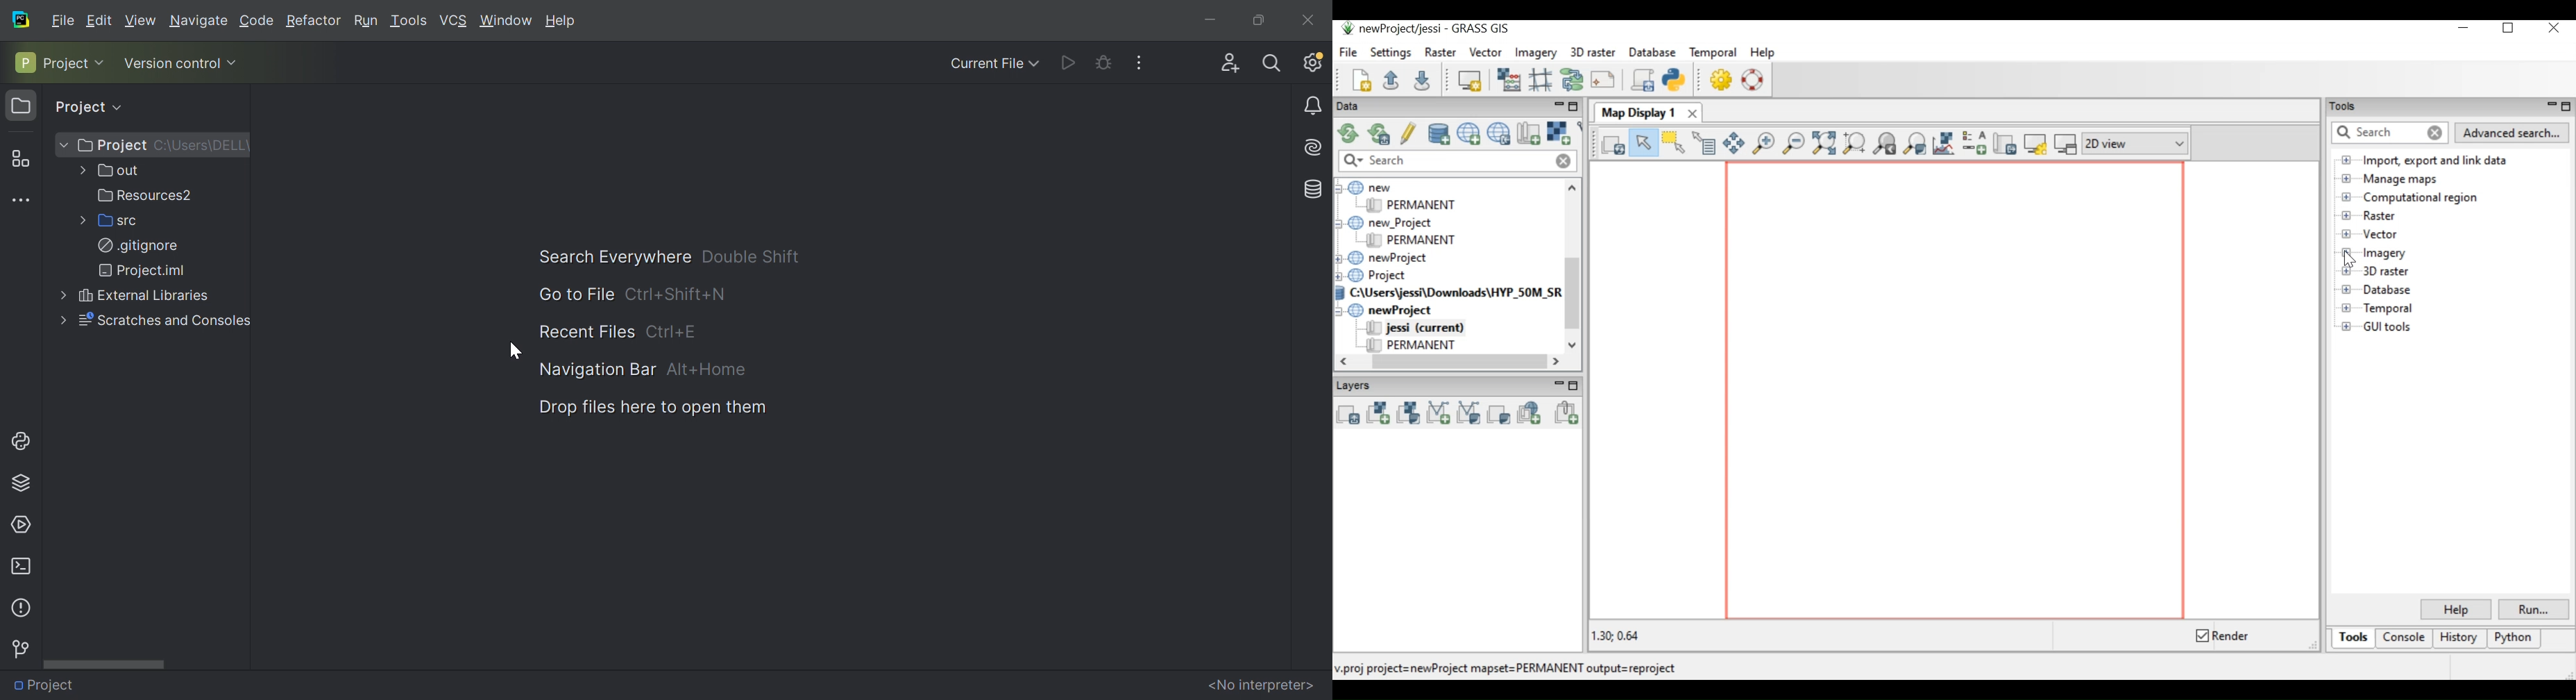 The image size is (2576, 700). Describe the element at coordinates (23, 523) in the screenshot. I see `Services` at that location.